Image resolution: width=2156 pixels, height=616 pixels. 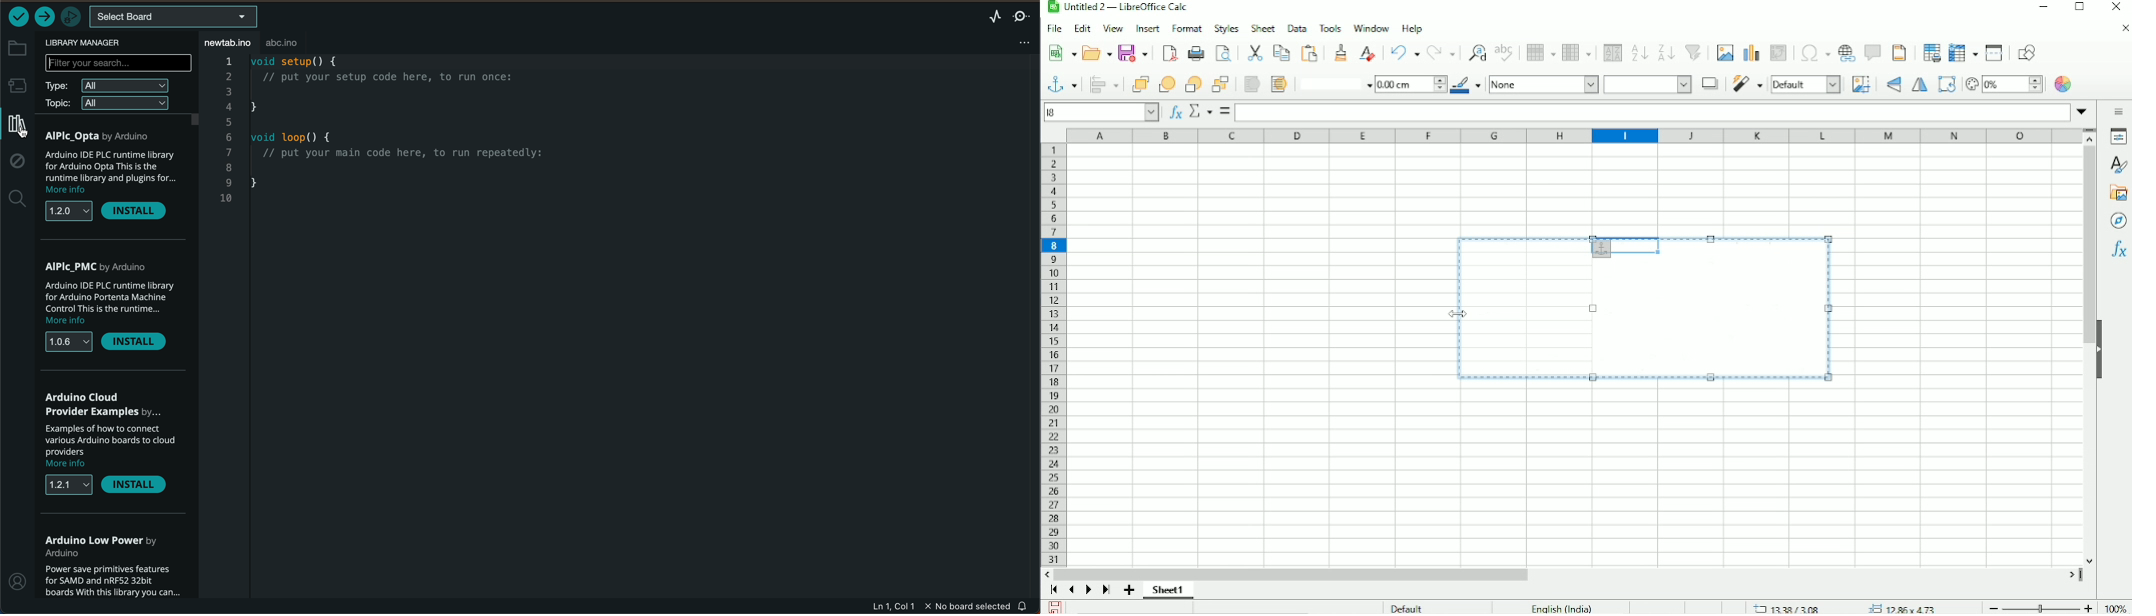 I want to click on Line style, so click(x=1333, y=83).